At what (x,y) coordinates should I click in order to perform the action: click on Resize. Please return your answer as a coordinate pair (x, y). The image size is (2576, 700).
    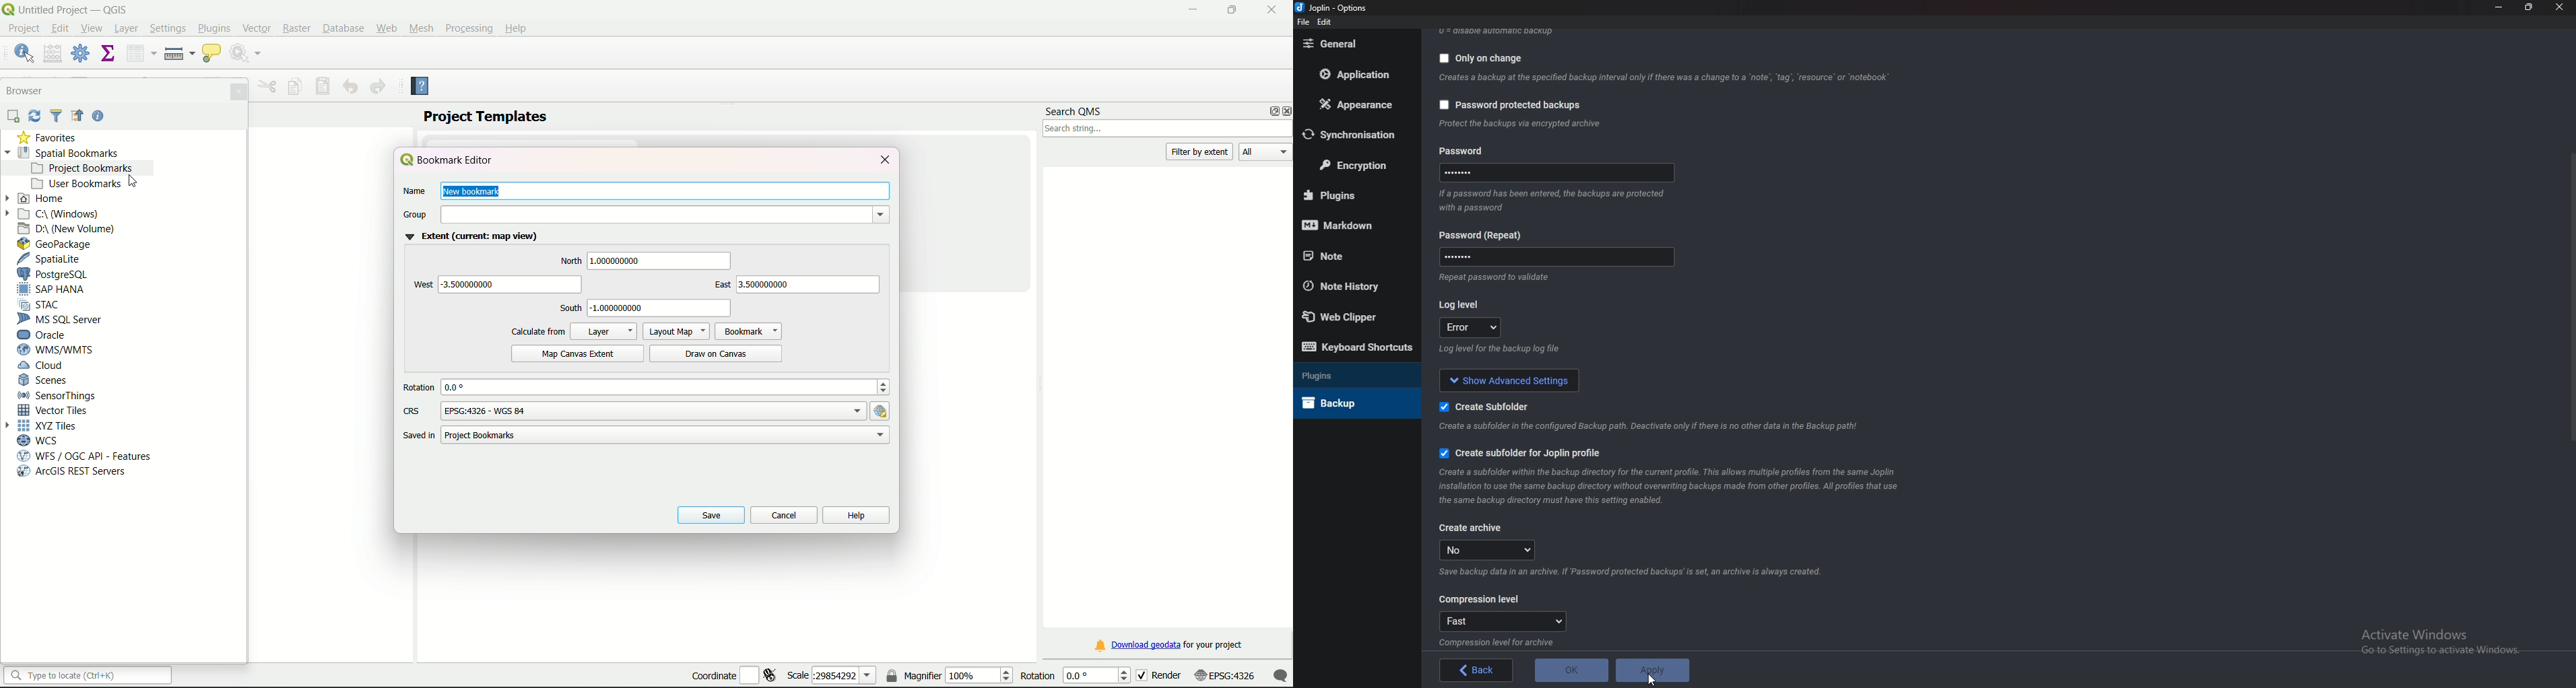
    Looking at the image, I should click on (2531, 7).